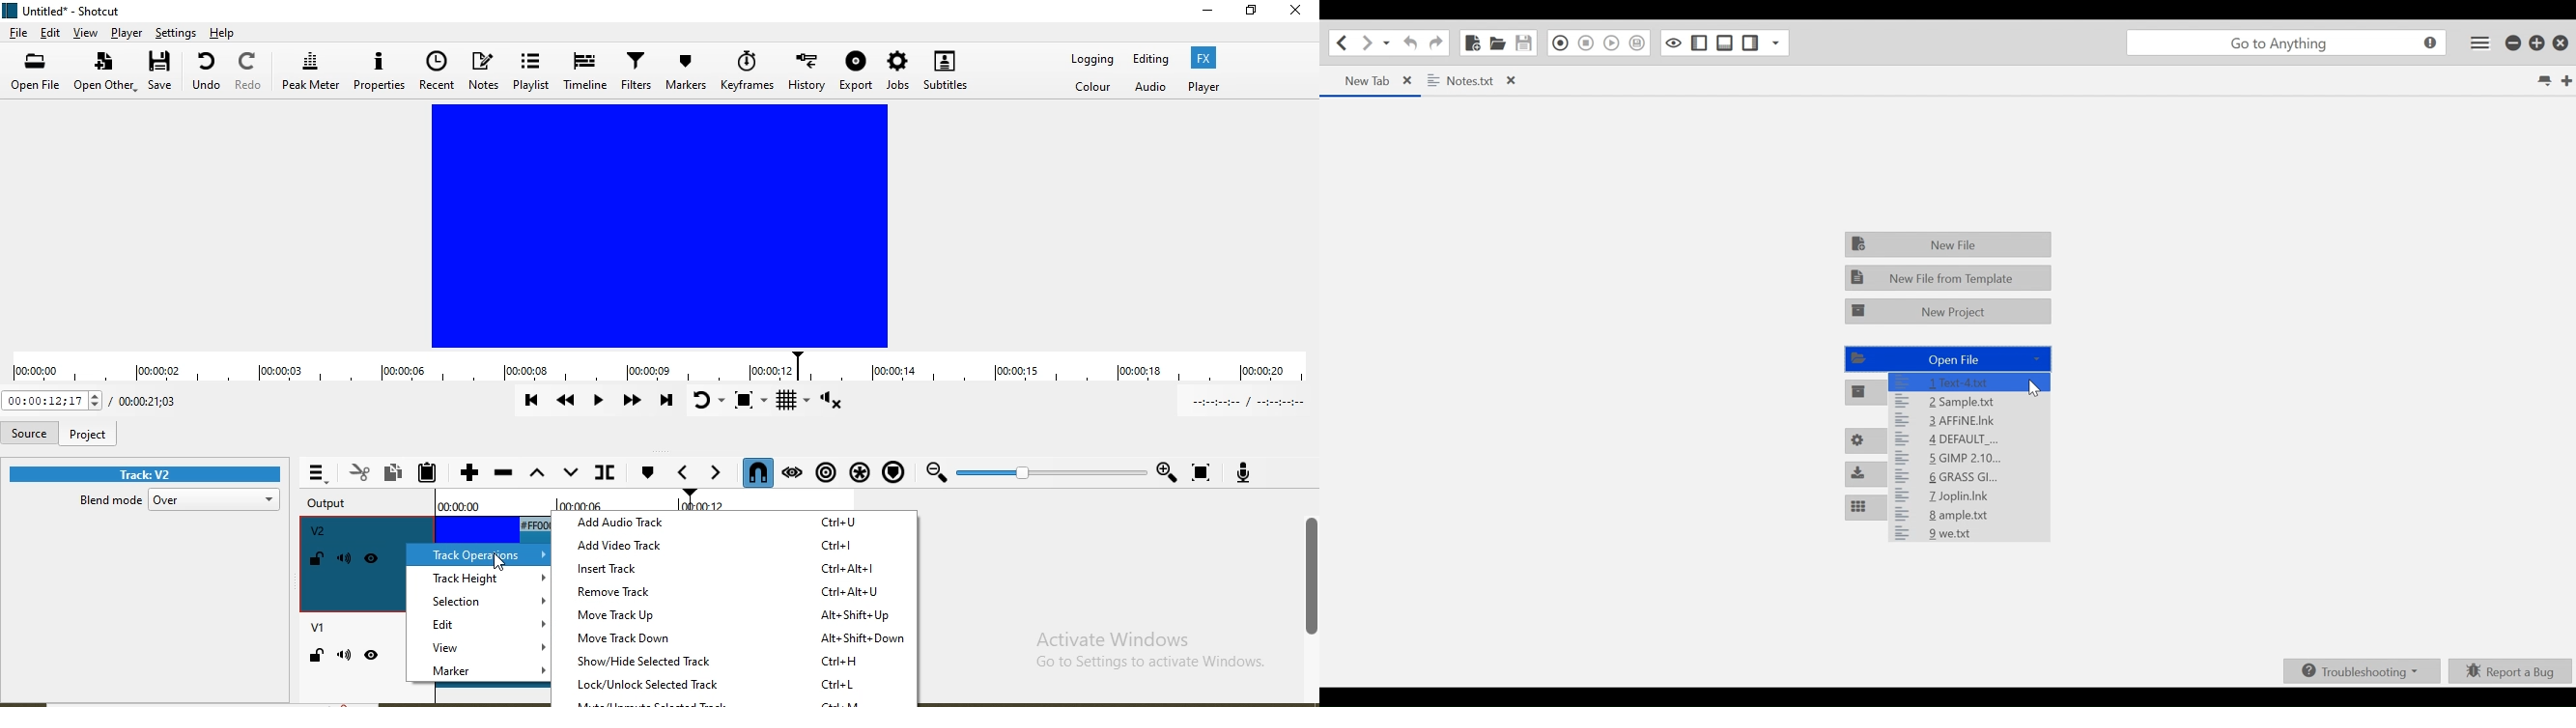 Image resolution: width=2576 pixels, height=728 pixels. What do you see at coordinates (1149, 85) in the screenshot?
I see `Audio` at bounding box center [1149, 85].